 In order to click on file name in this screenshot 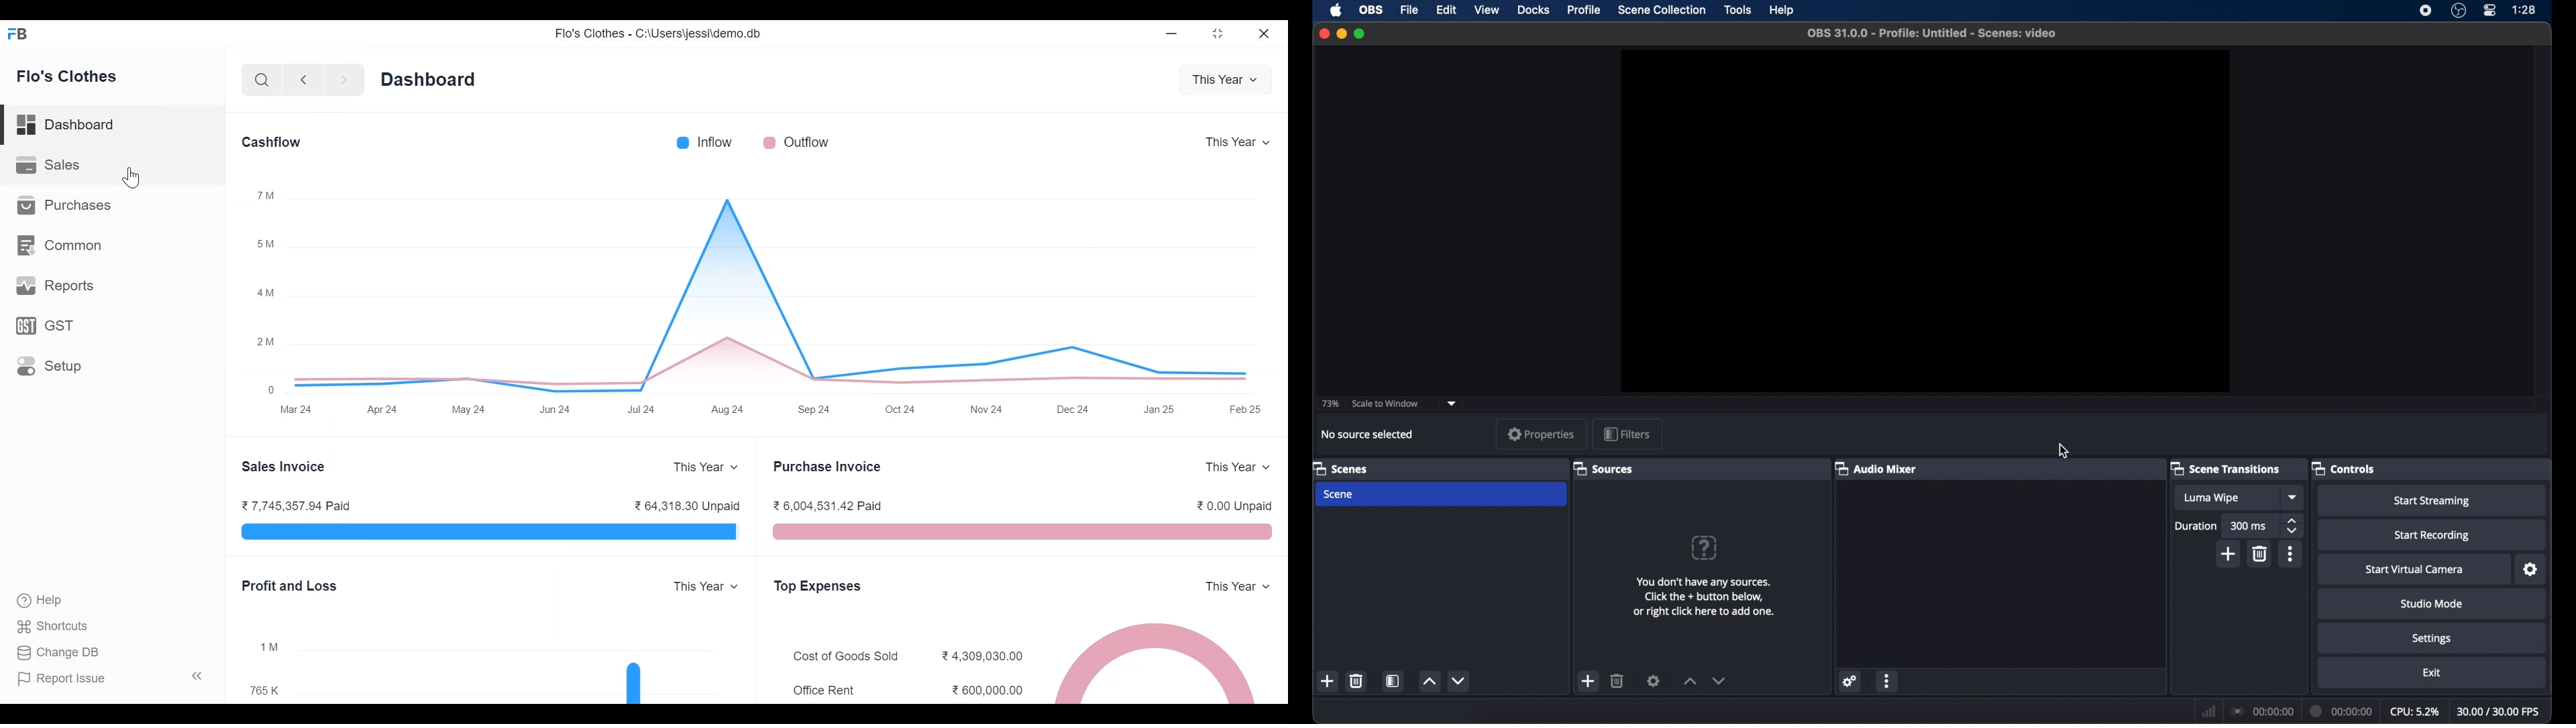, I will do `click(1932, 34)`.